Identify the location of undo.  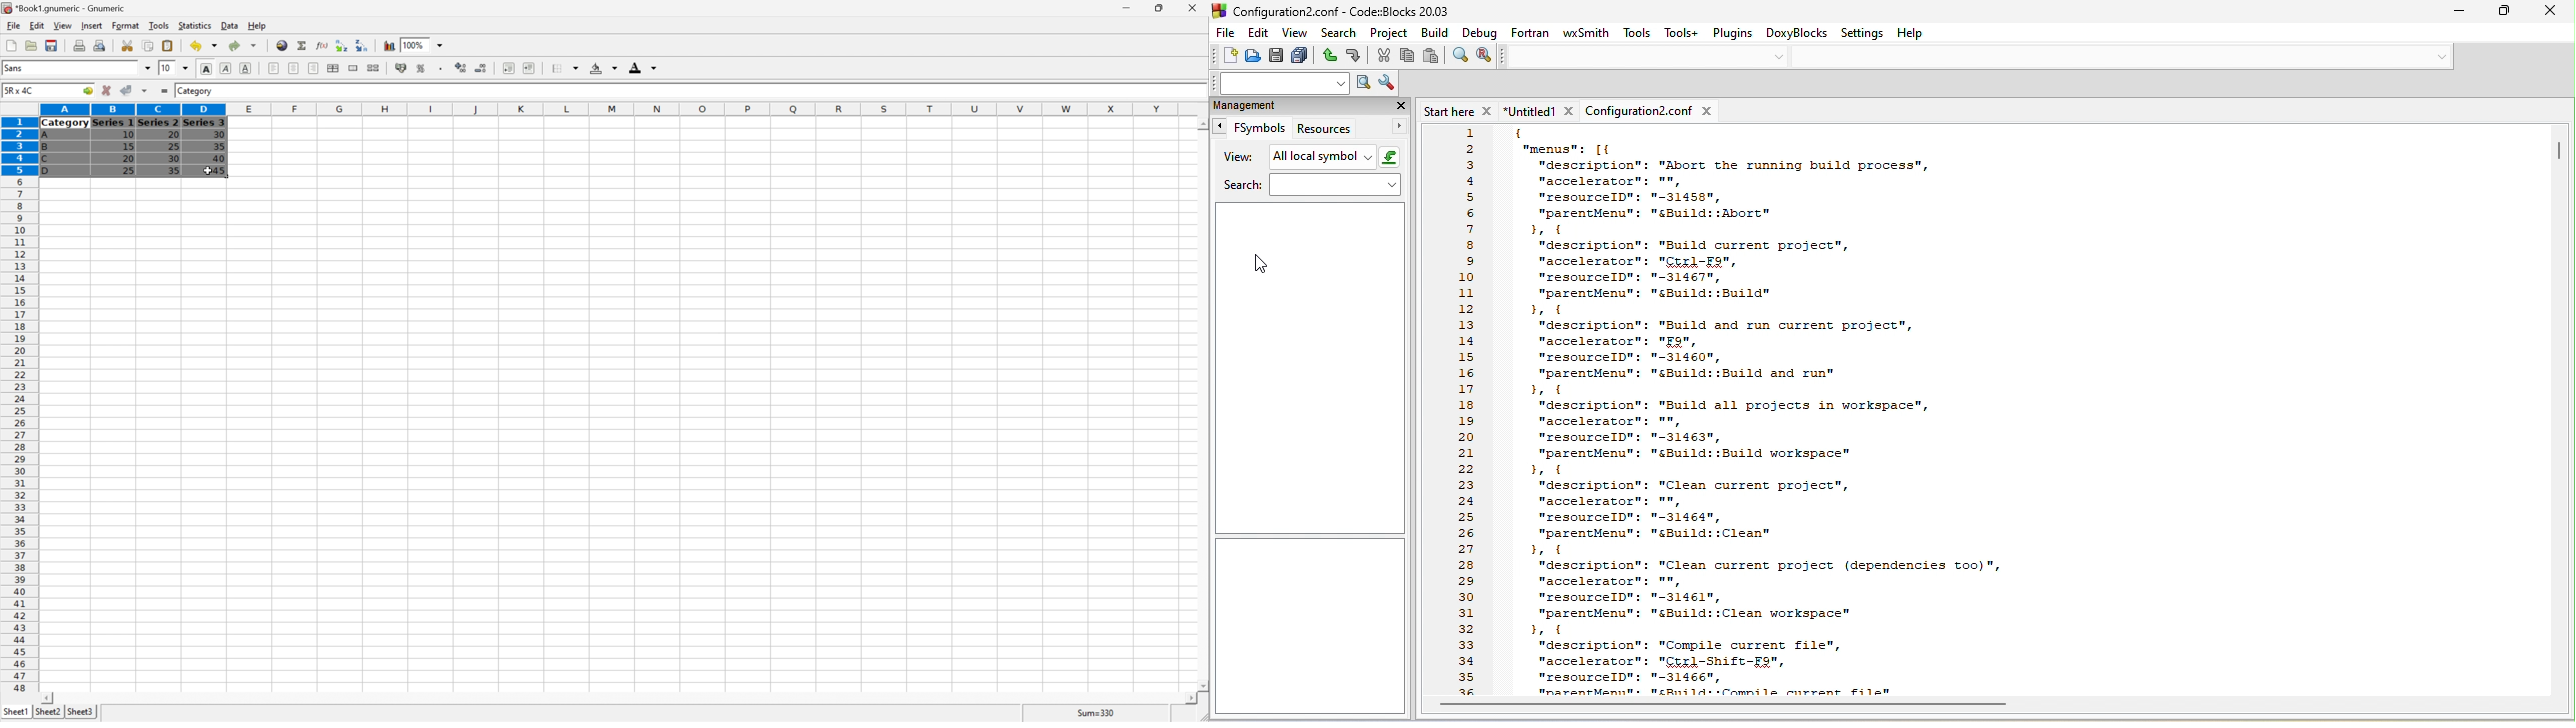
(1330, 56).